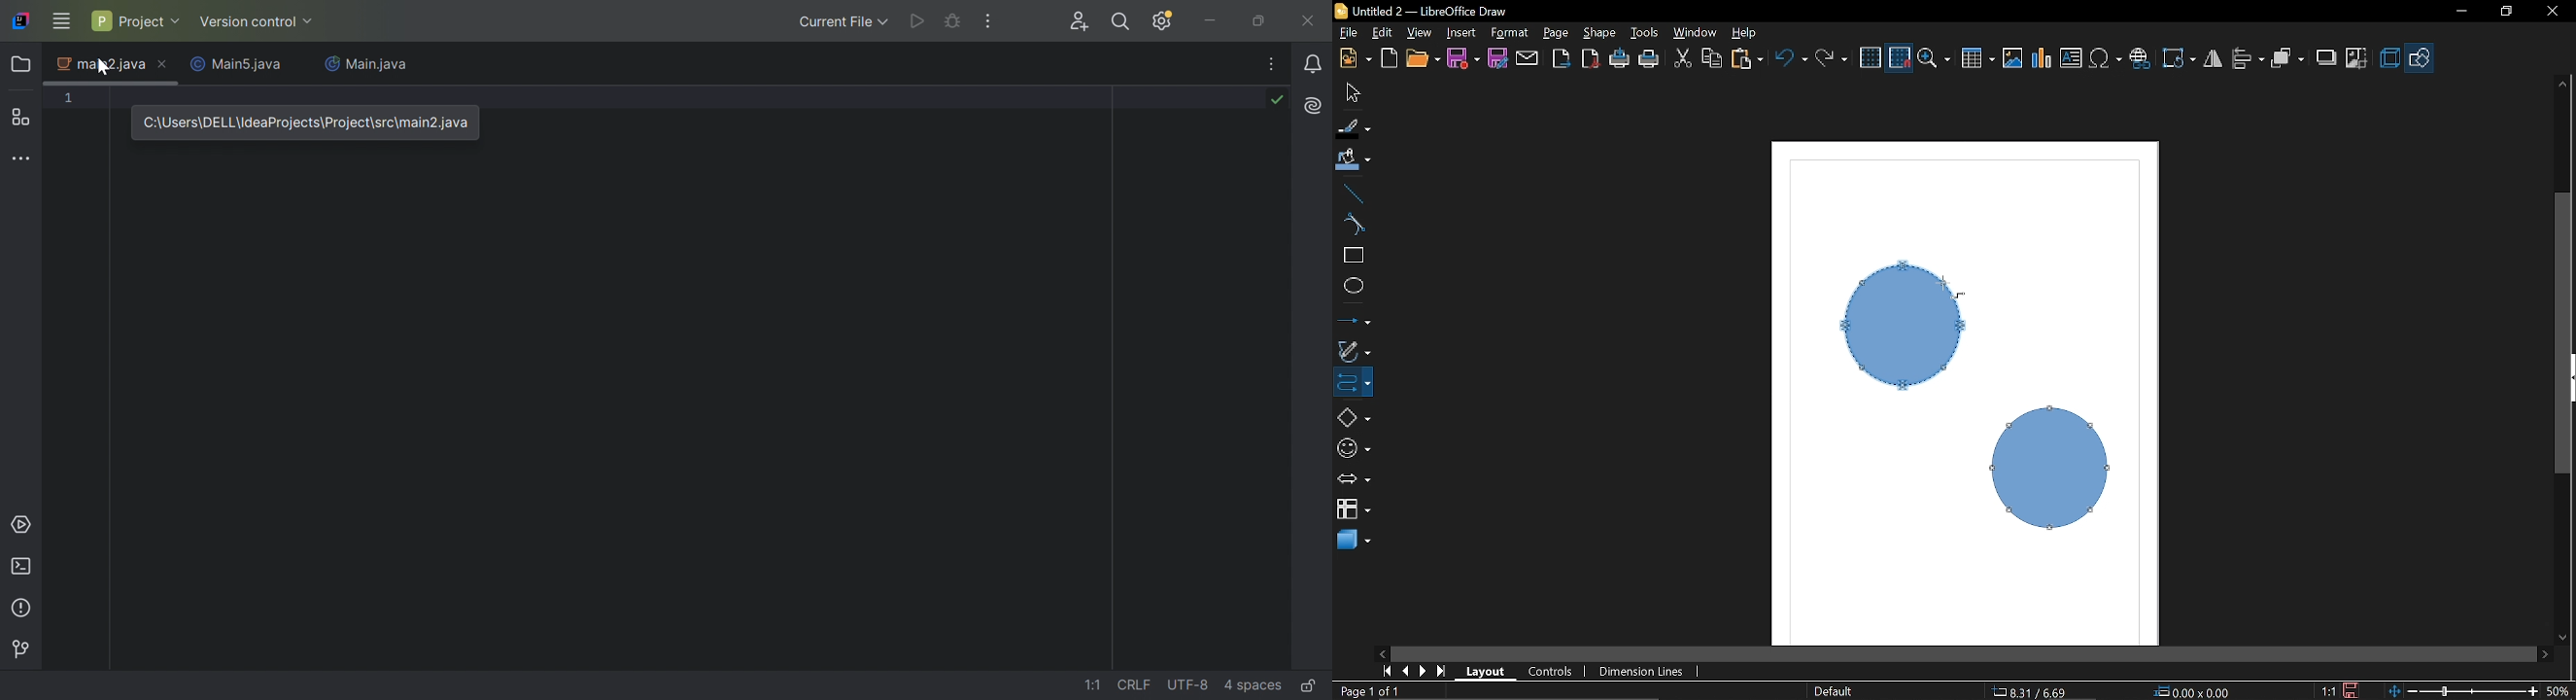 The width and height of the screenshot is (2576, 700). Describe the element at coordinates (1556, 672) in the screenshot. I see `Control` at that location.